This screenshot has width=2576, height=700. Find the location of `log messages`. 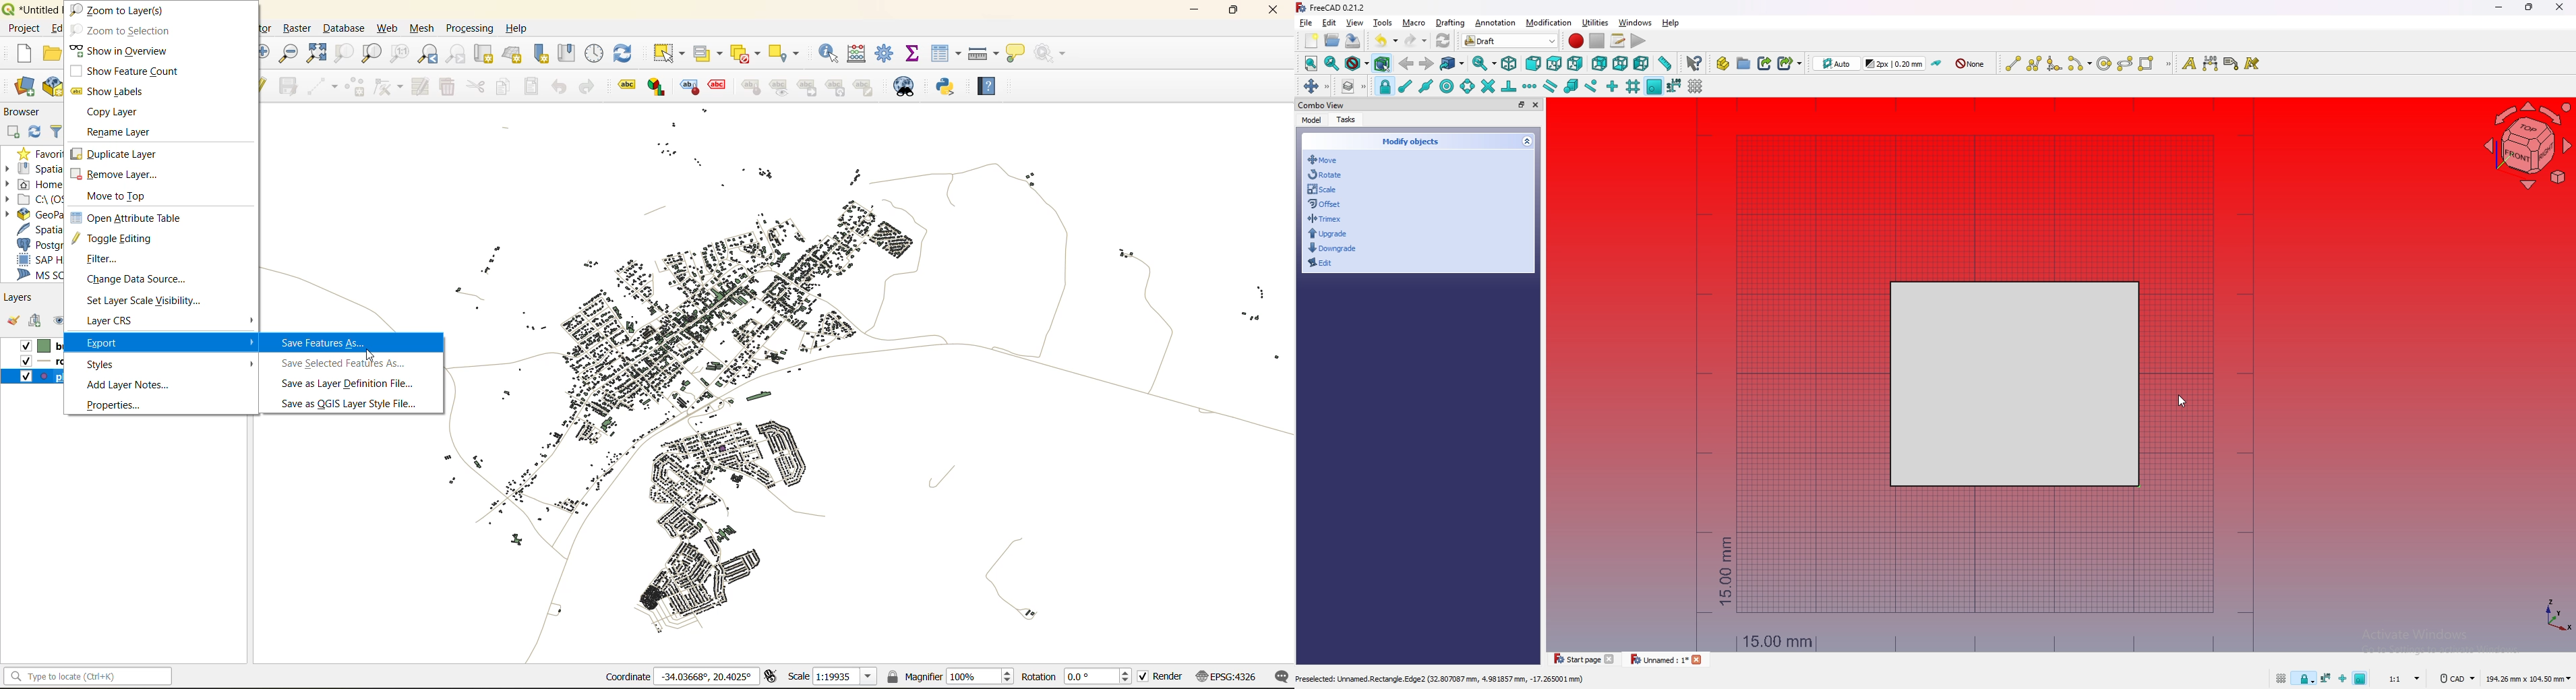

log messages is located at coordinates (1280, 677).